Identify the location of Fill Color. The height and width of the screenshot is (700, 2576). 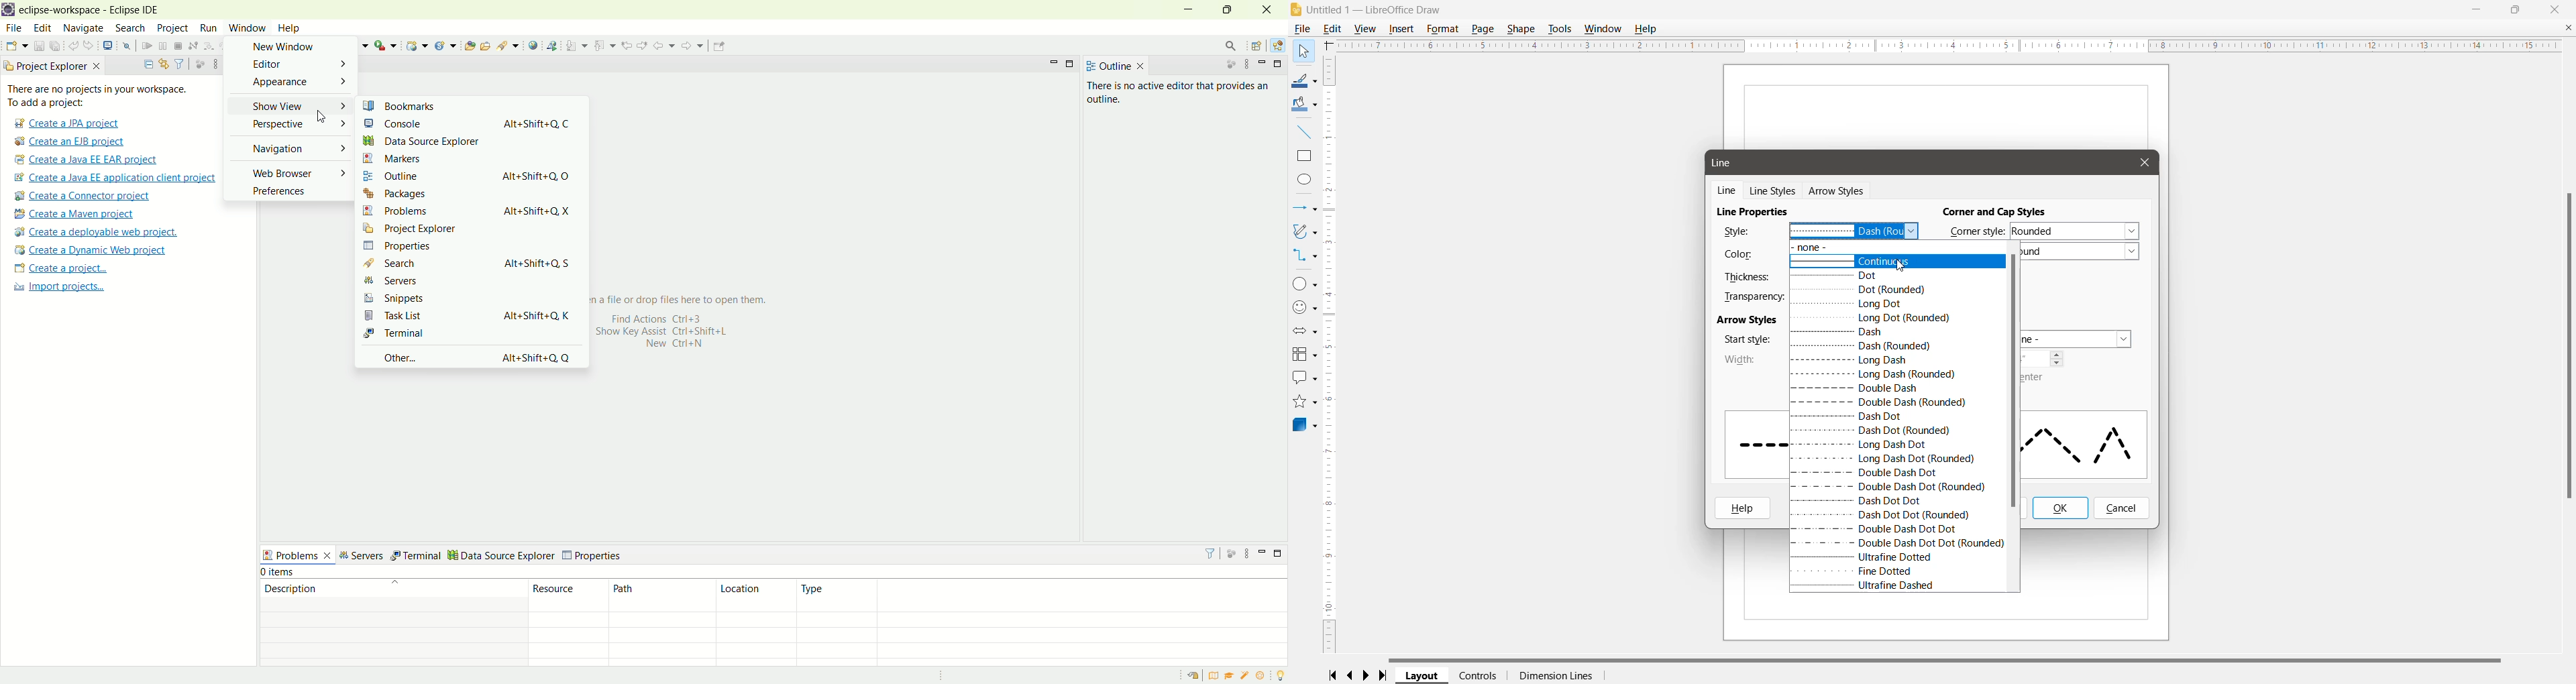
(1305, 105).